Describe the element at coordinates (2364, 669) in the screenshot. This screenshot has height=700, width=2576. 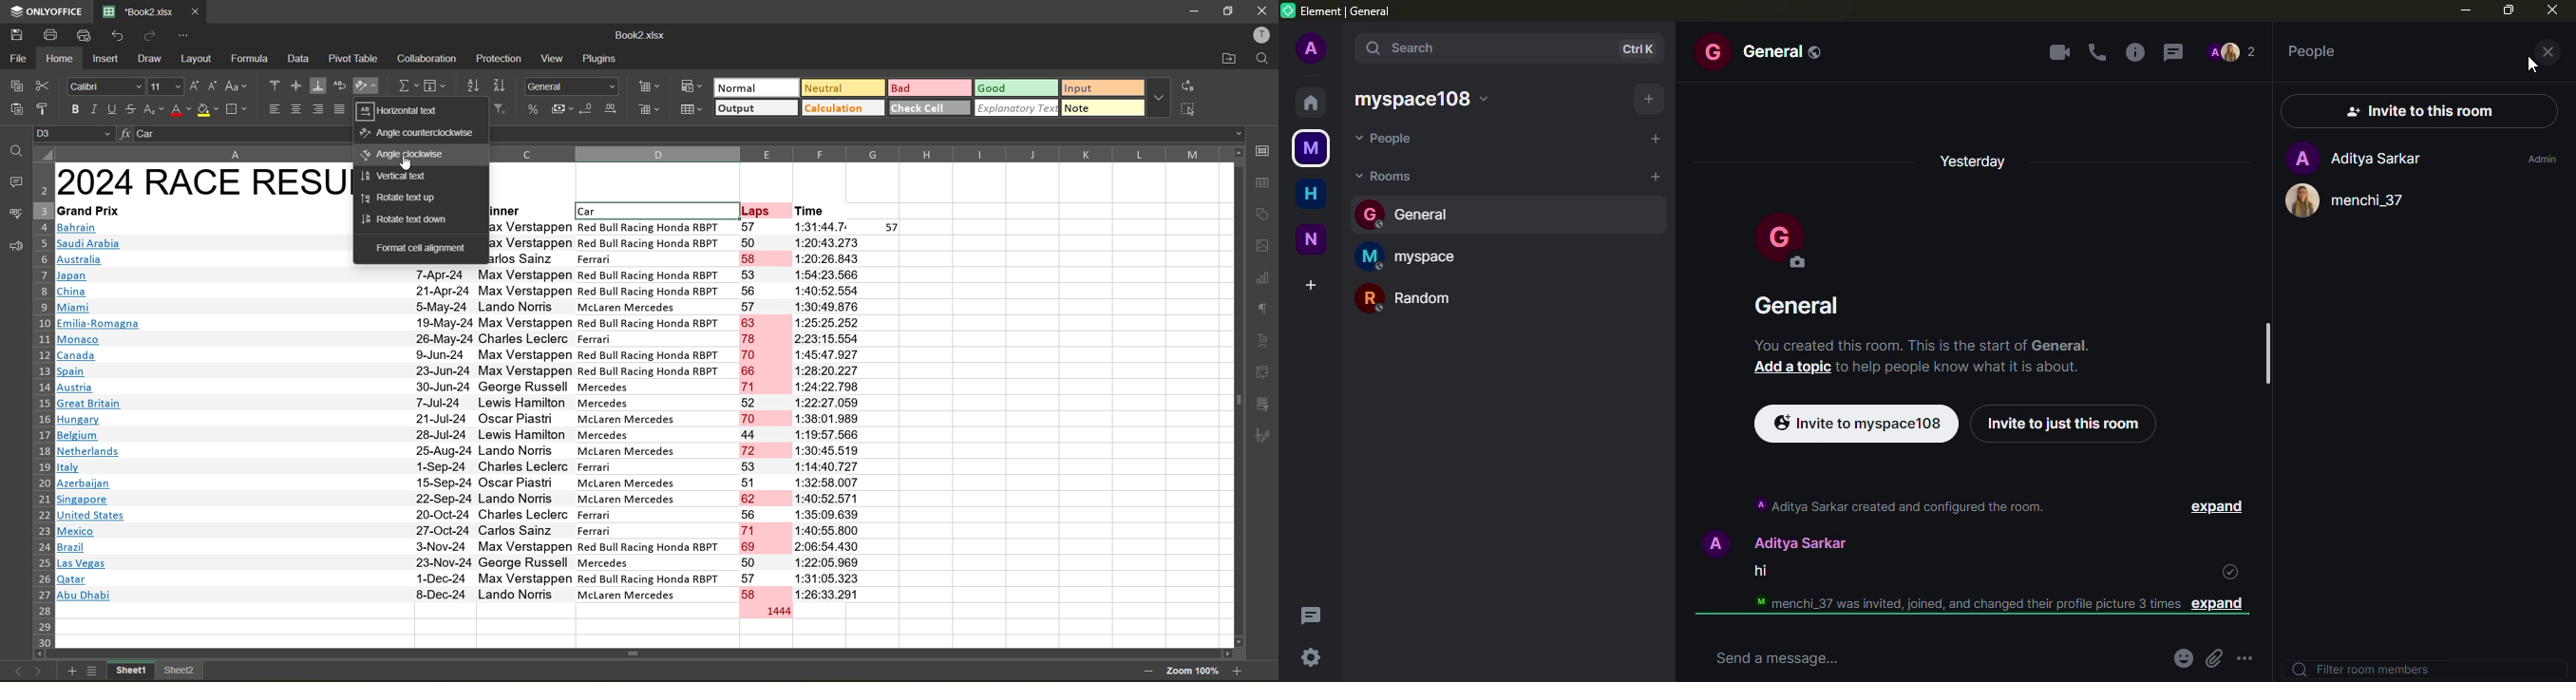
I see `filter room members` at that location.